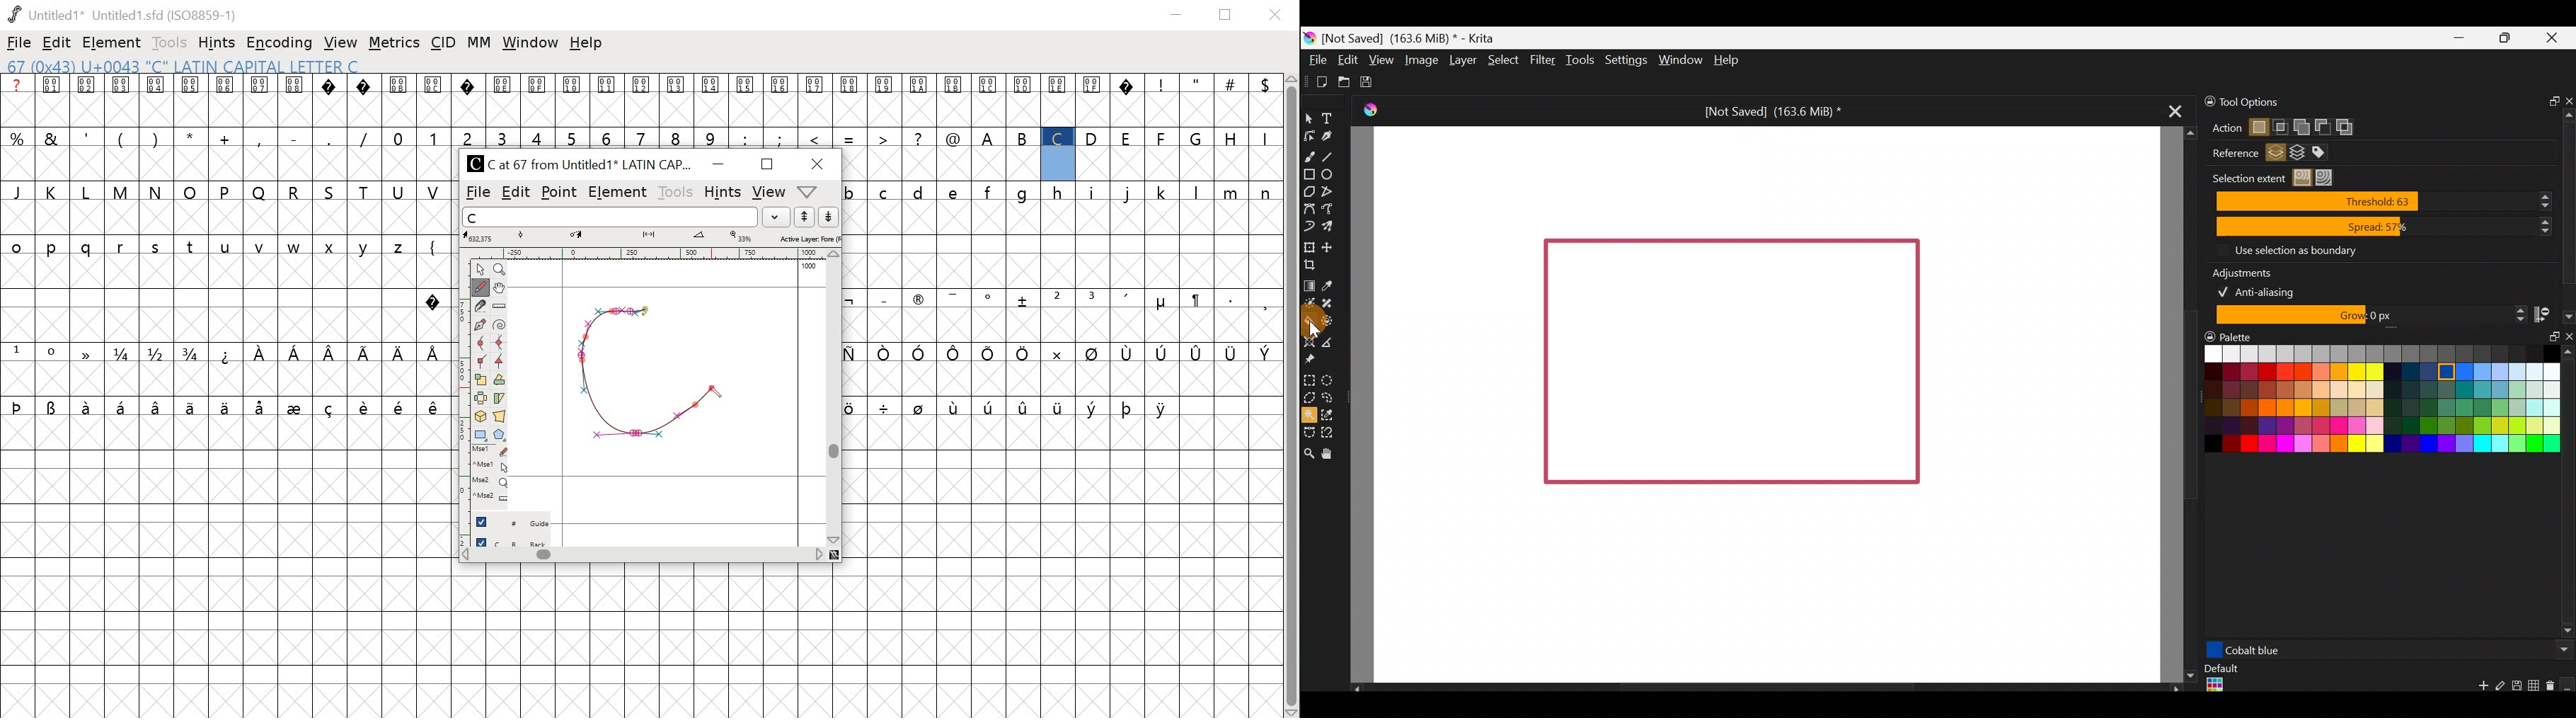  Describe the element at coordinates (56, 42) in the screenshot. I see `edit` at that location.